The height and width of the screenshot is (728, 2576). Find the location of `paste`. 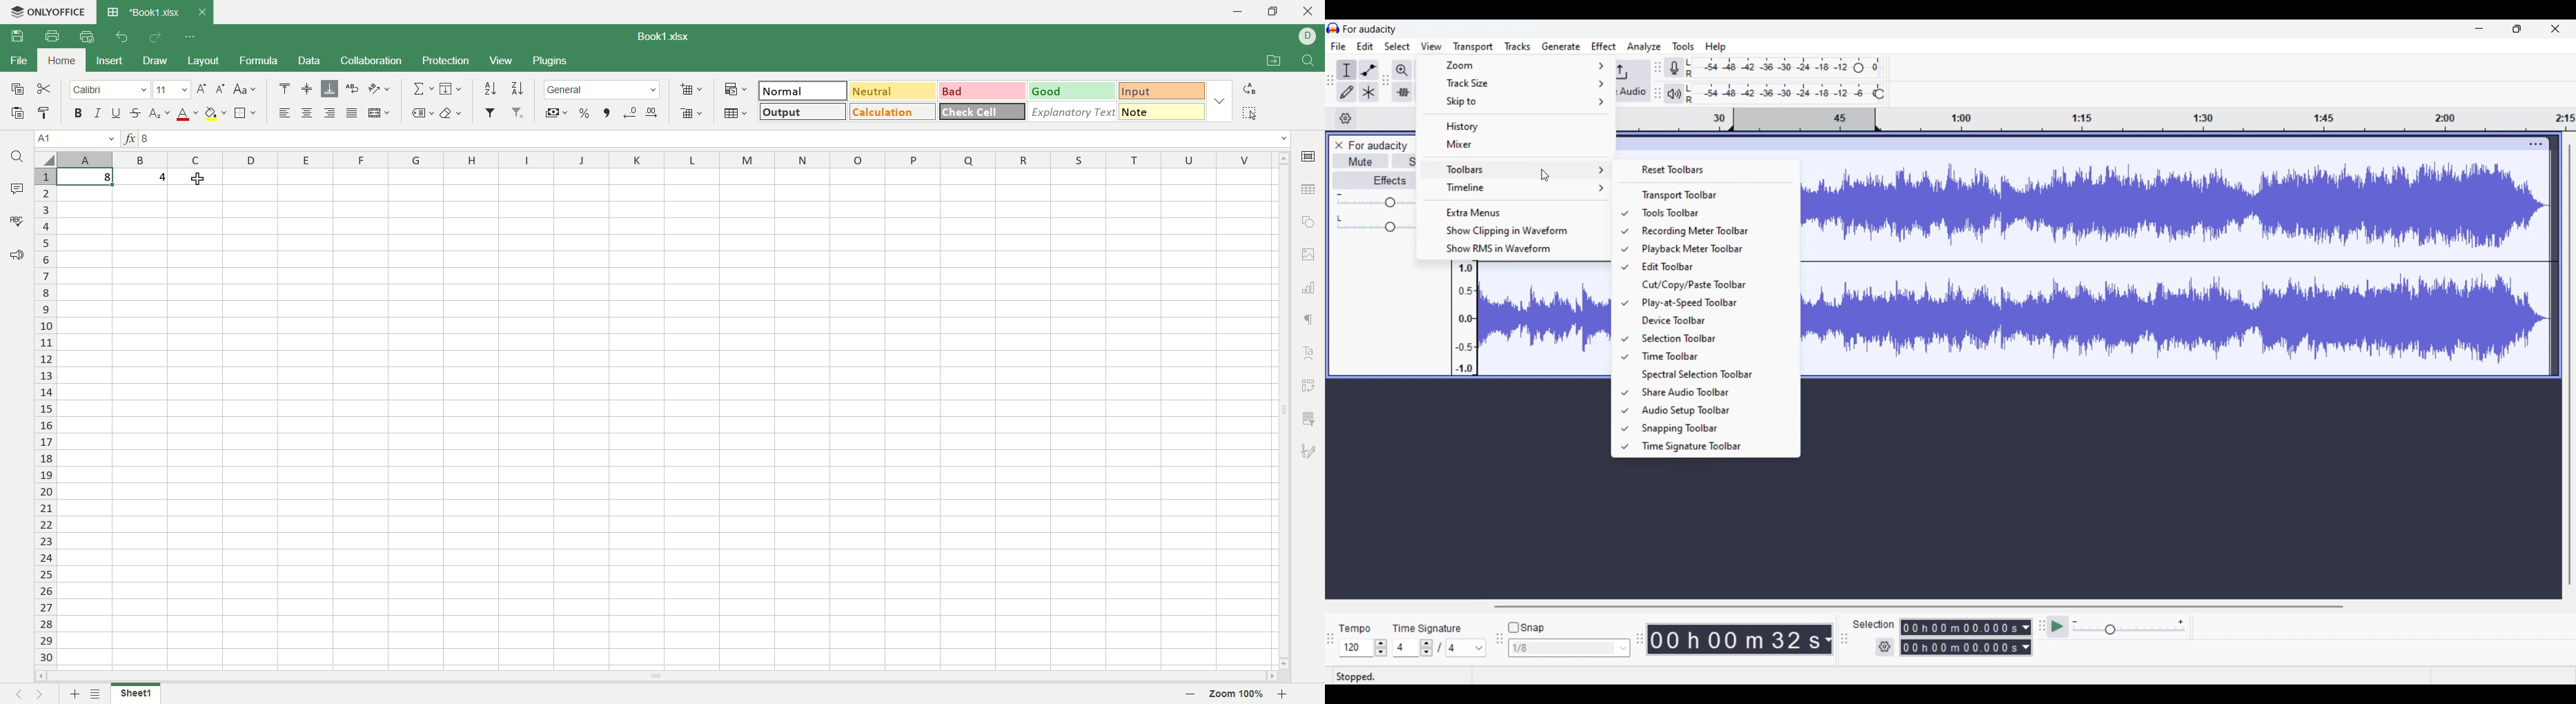

paste is located at coordinates (17, 112).